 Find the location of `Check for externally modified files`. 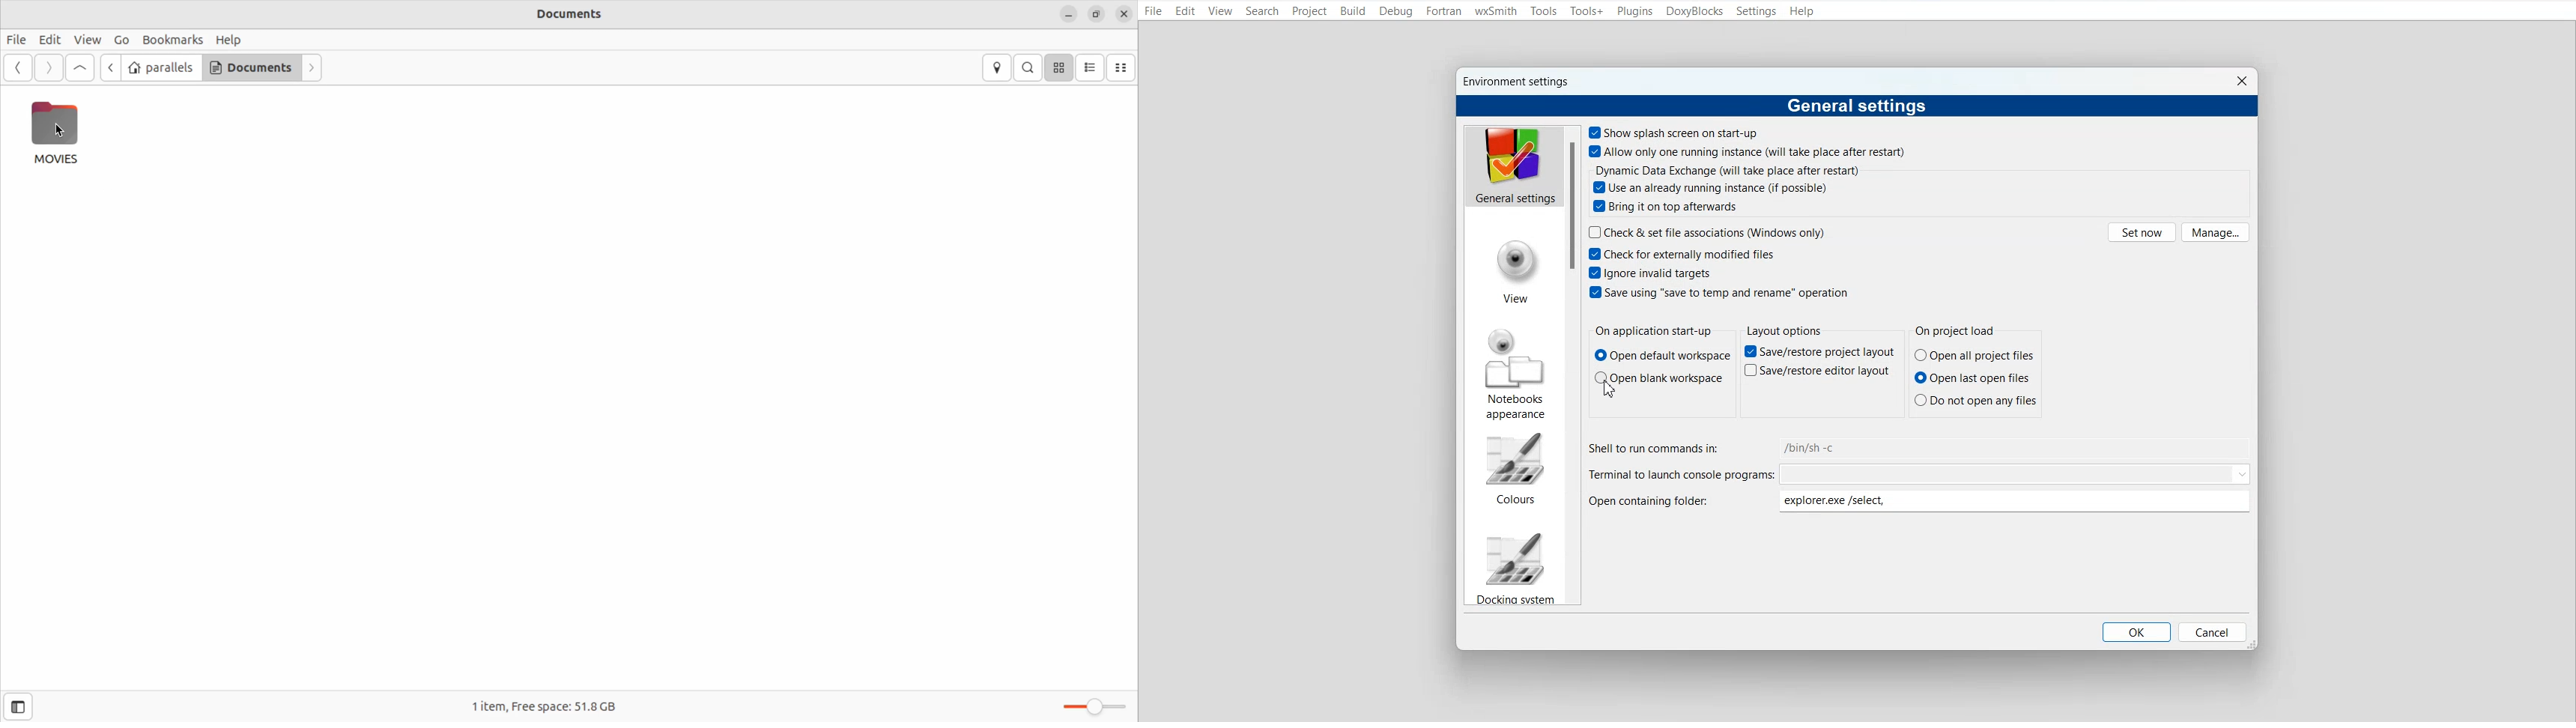

Check for externally modified files is located at coordinates (1681, 253).